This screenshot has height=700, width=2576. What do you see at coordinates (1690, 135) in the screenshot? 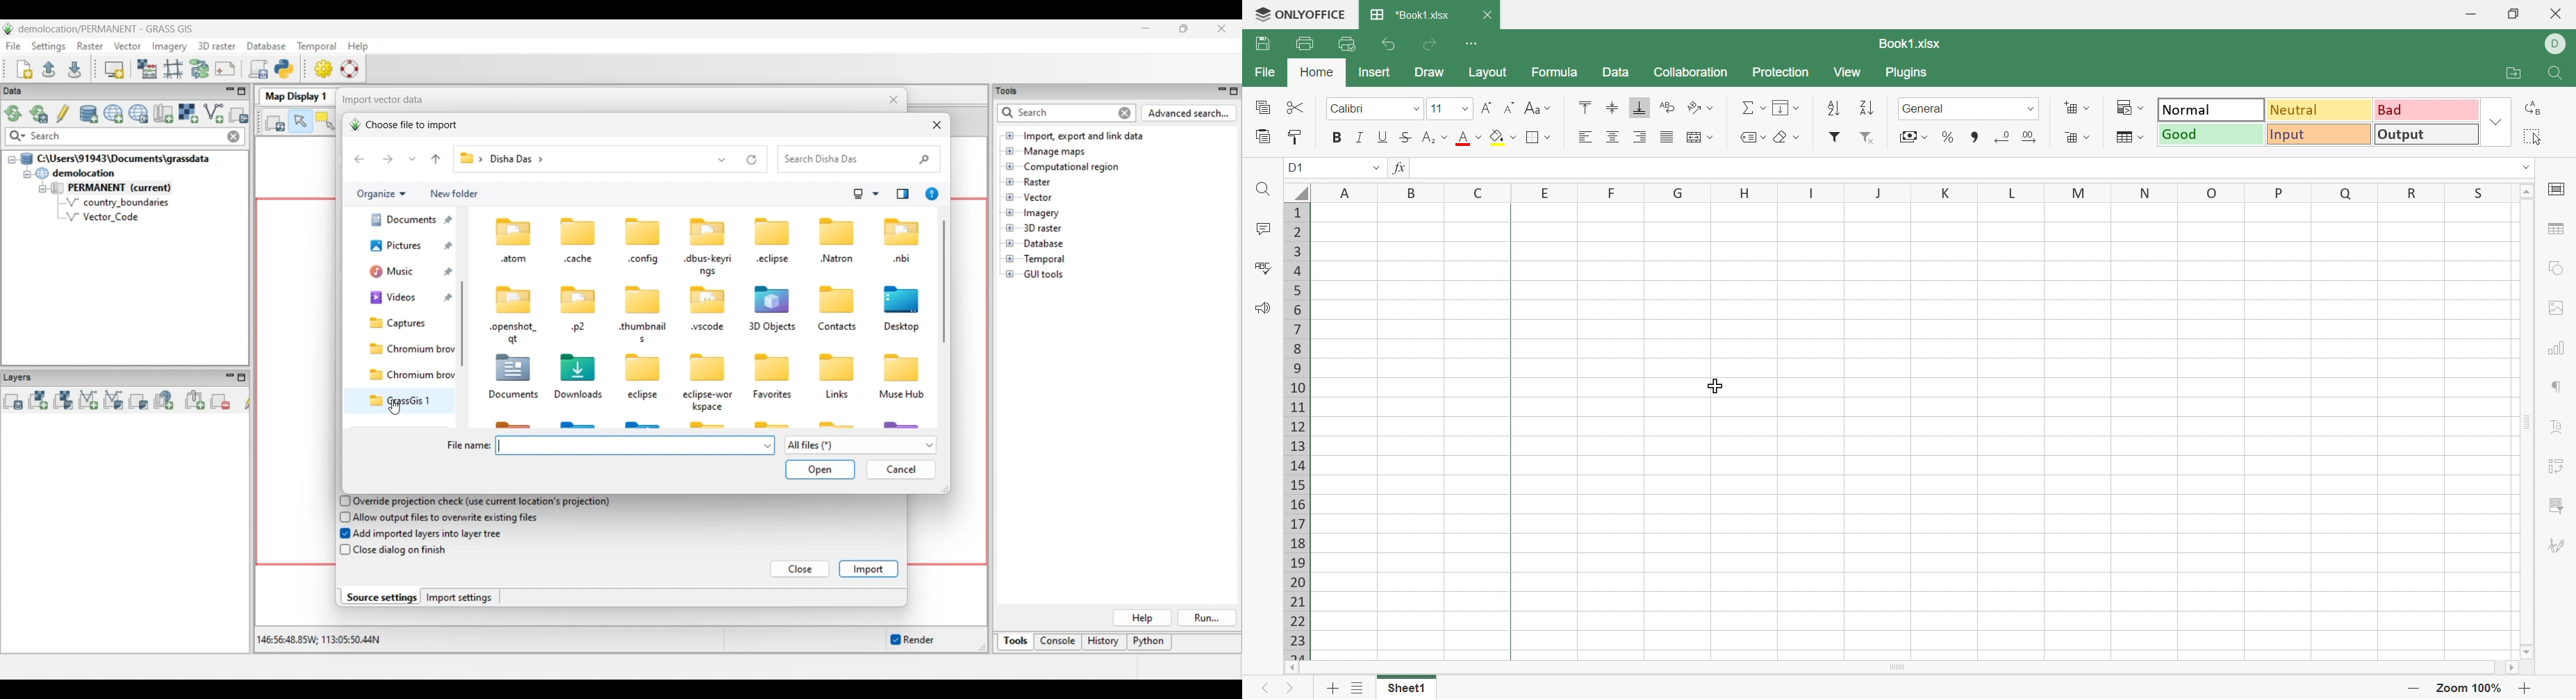
I see `Merge and center` at bounding box center [1690, 135].